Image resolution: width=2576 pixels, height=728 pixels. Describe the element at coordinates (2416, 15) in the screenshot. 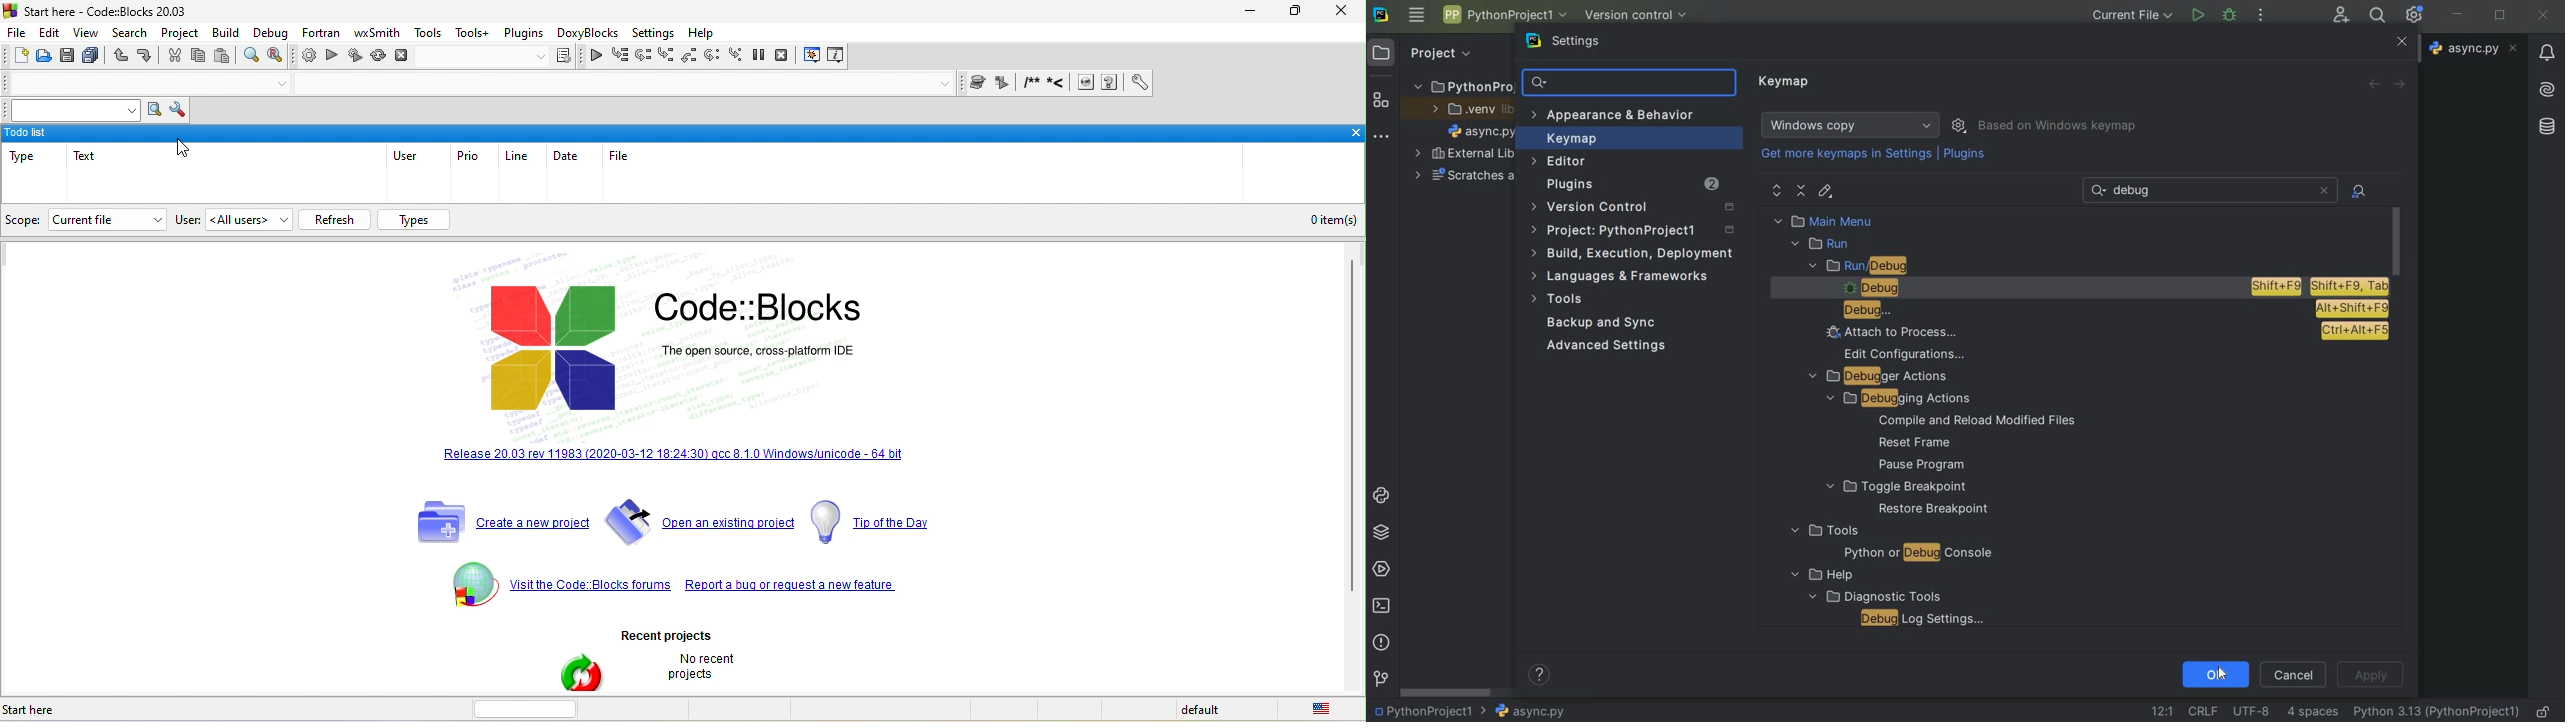

I see `ide and project settings` at that location.